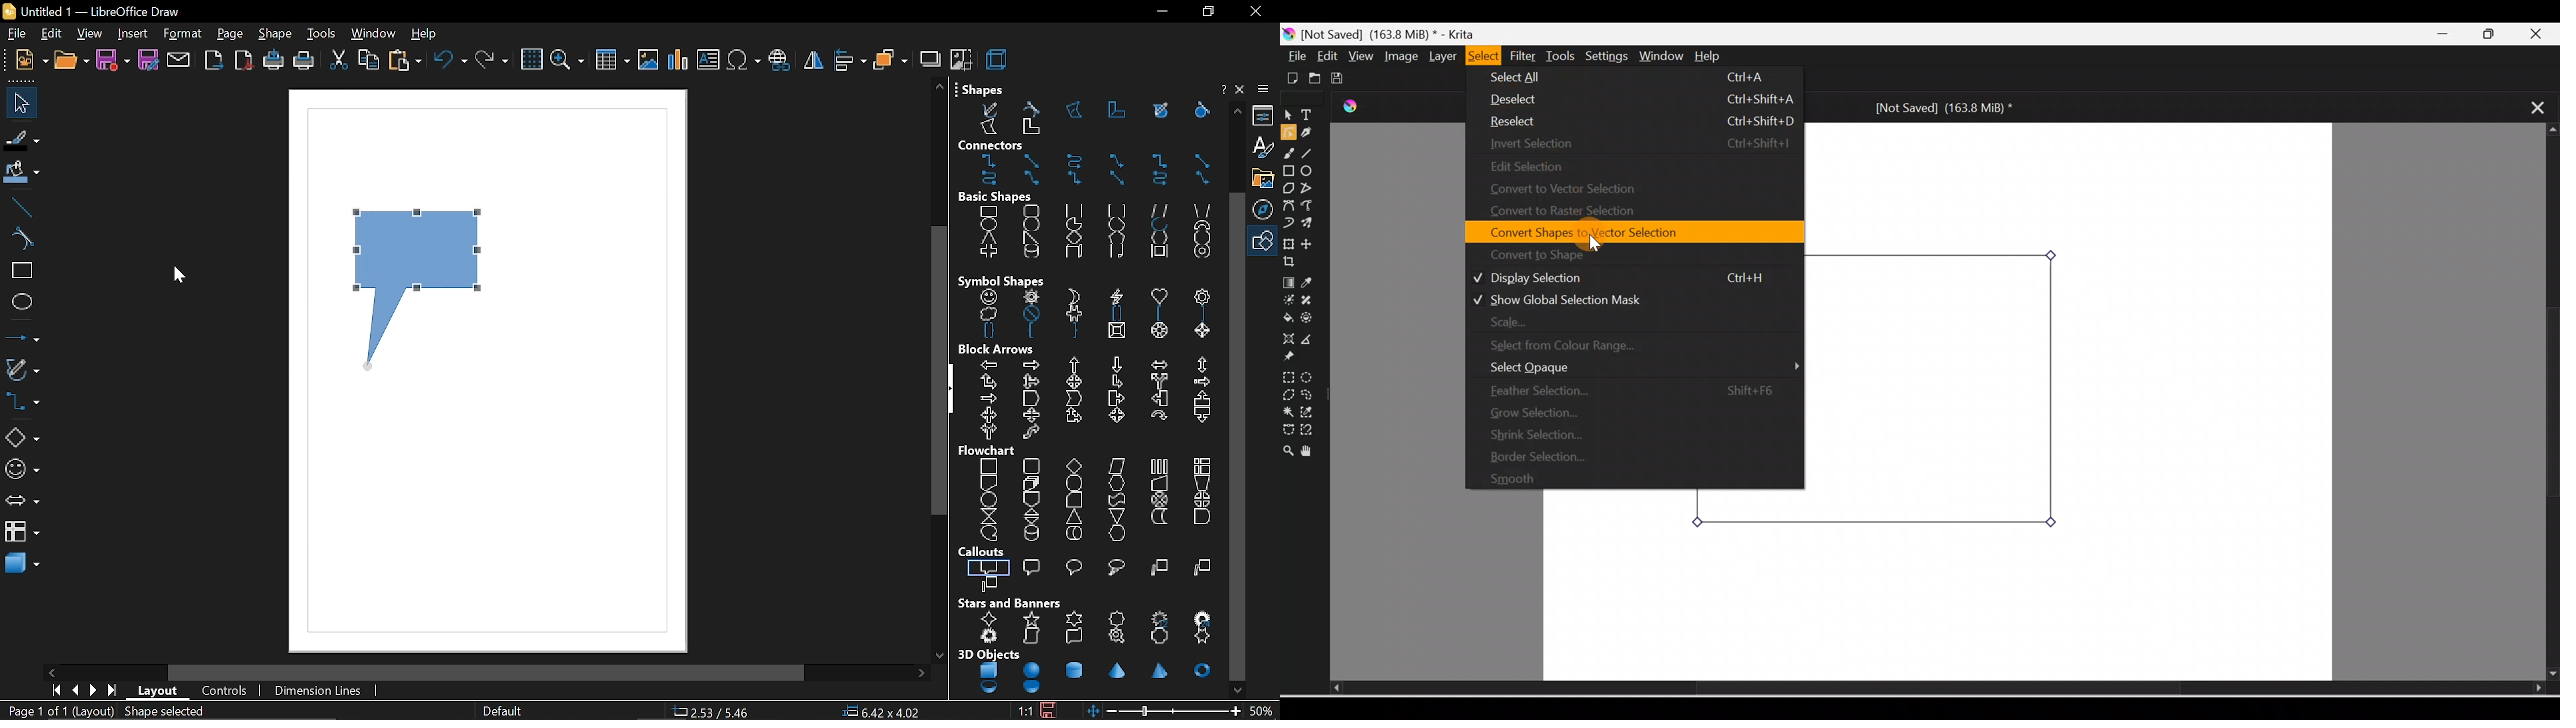 The height and width of the screenshot is (728, 2576). Describe the element at coordinates (814, 61) in the screenshot. I see `flip` at that location.